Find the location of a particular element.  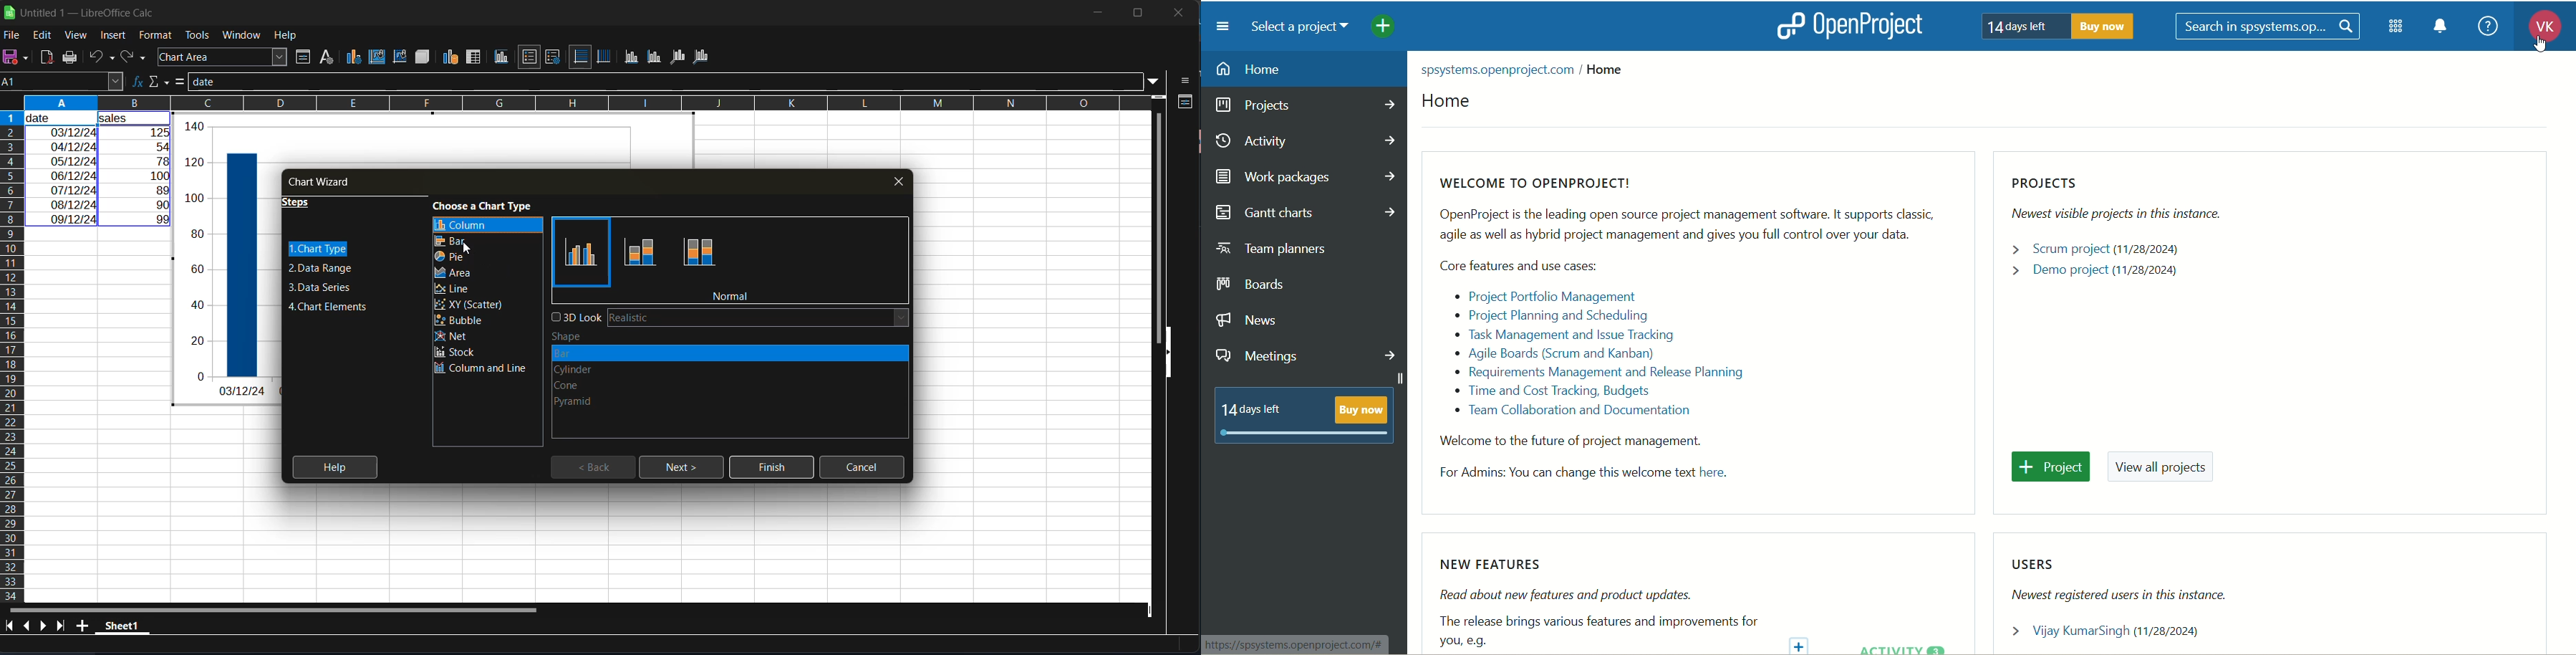

3d view is located at coordinates (422, 57).